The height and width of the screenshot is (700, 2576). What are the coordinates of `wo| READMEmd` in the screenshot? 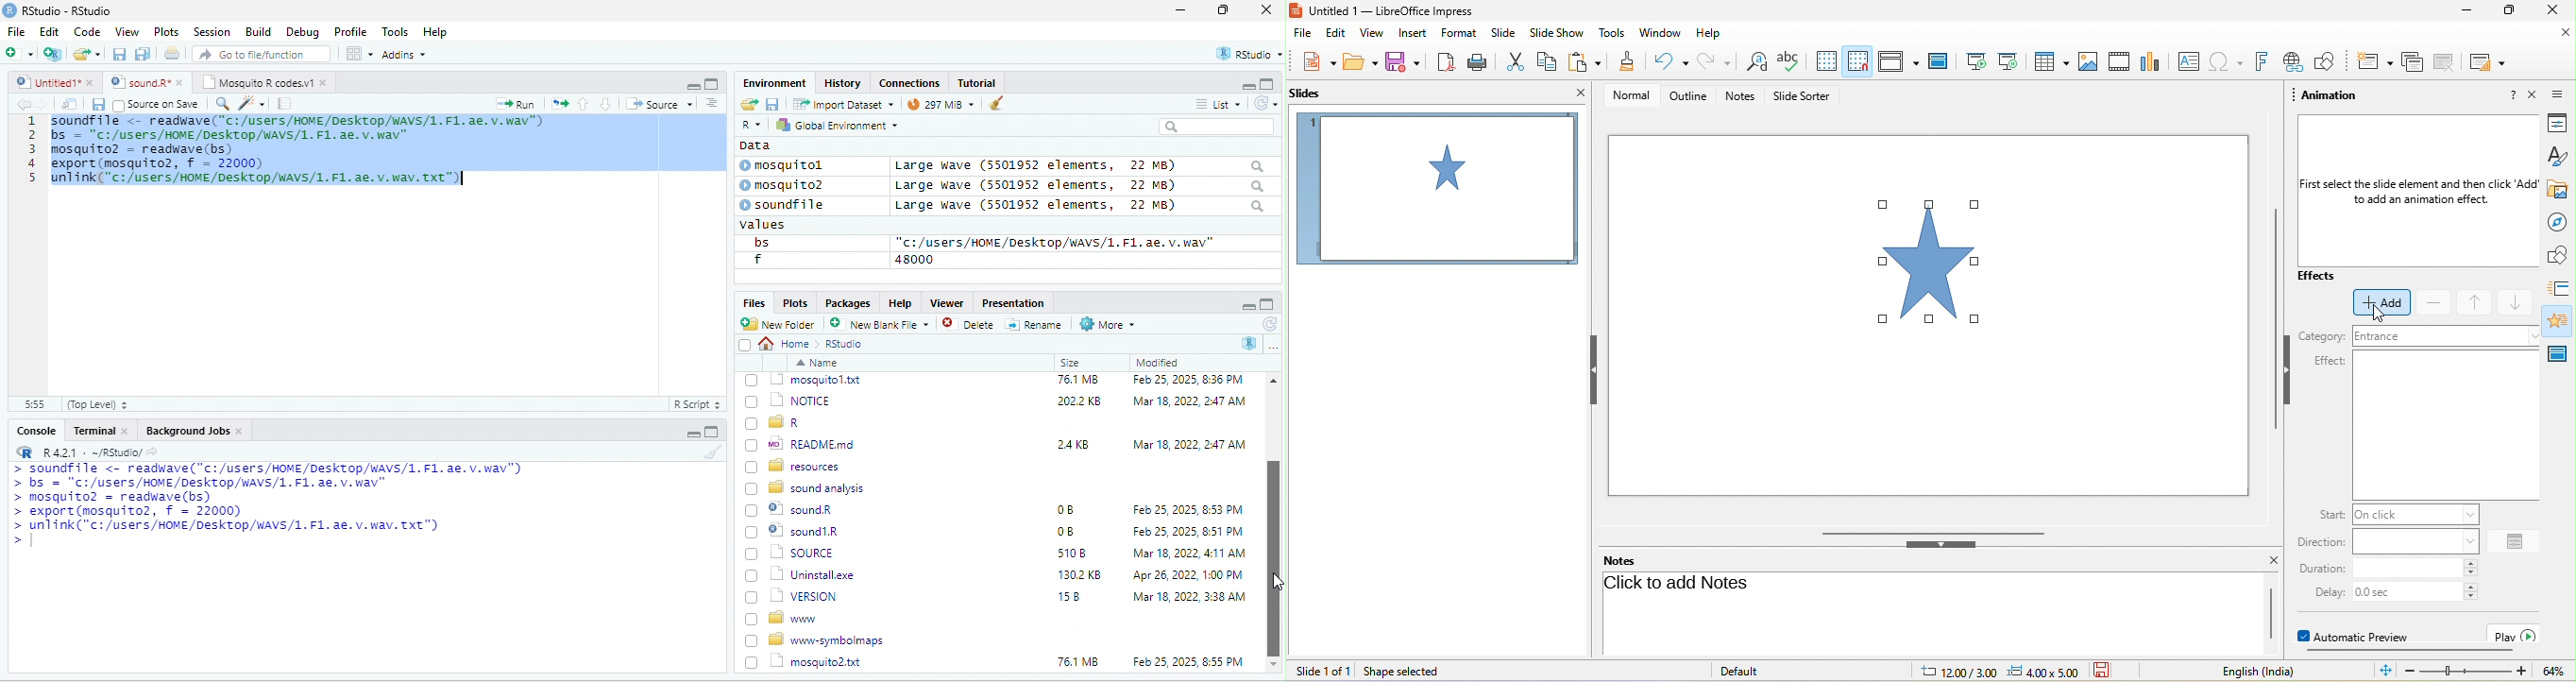 It's located at (805, 555).